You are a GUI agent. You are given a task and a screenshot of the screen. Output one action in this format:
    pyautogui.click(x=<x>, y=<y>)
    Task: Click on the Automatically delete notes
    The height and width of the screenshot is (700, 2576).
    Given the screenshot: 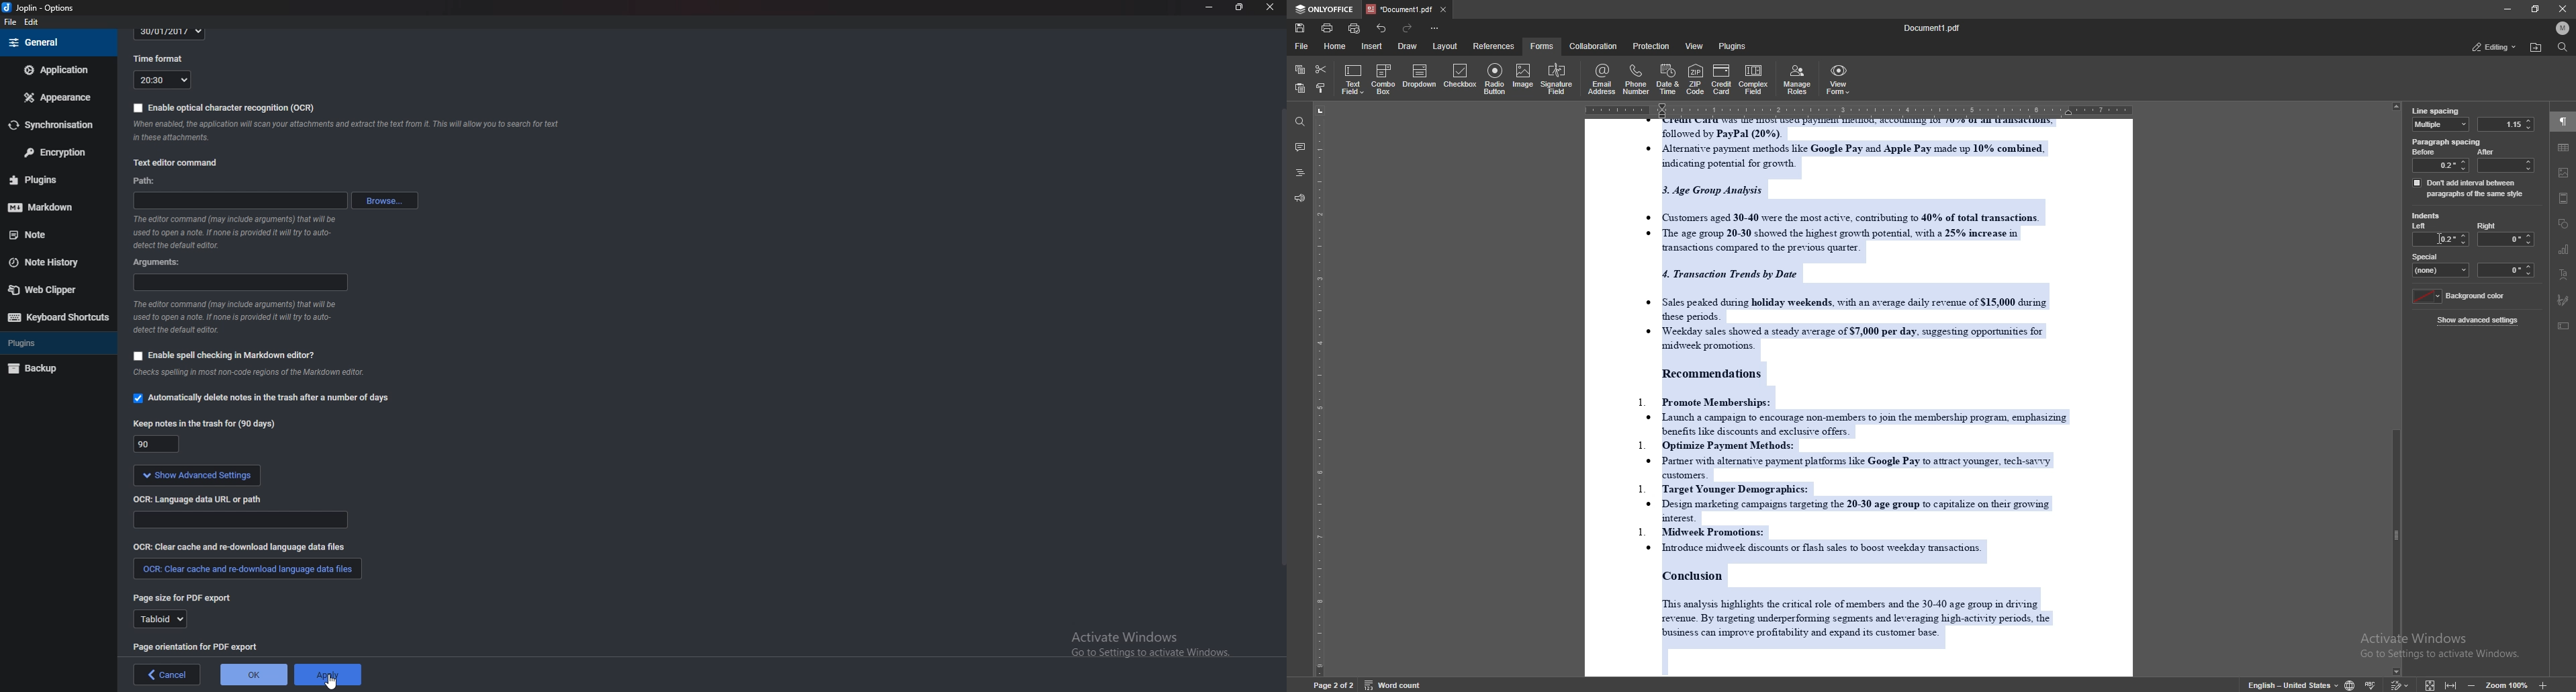 What is the action you would take?
    pyautogui.click(x=264, y=396)
    